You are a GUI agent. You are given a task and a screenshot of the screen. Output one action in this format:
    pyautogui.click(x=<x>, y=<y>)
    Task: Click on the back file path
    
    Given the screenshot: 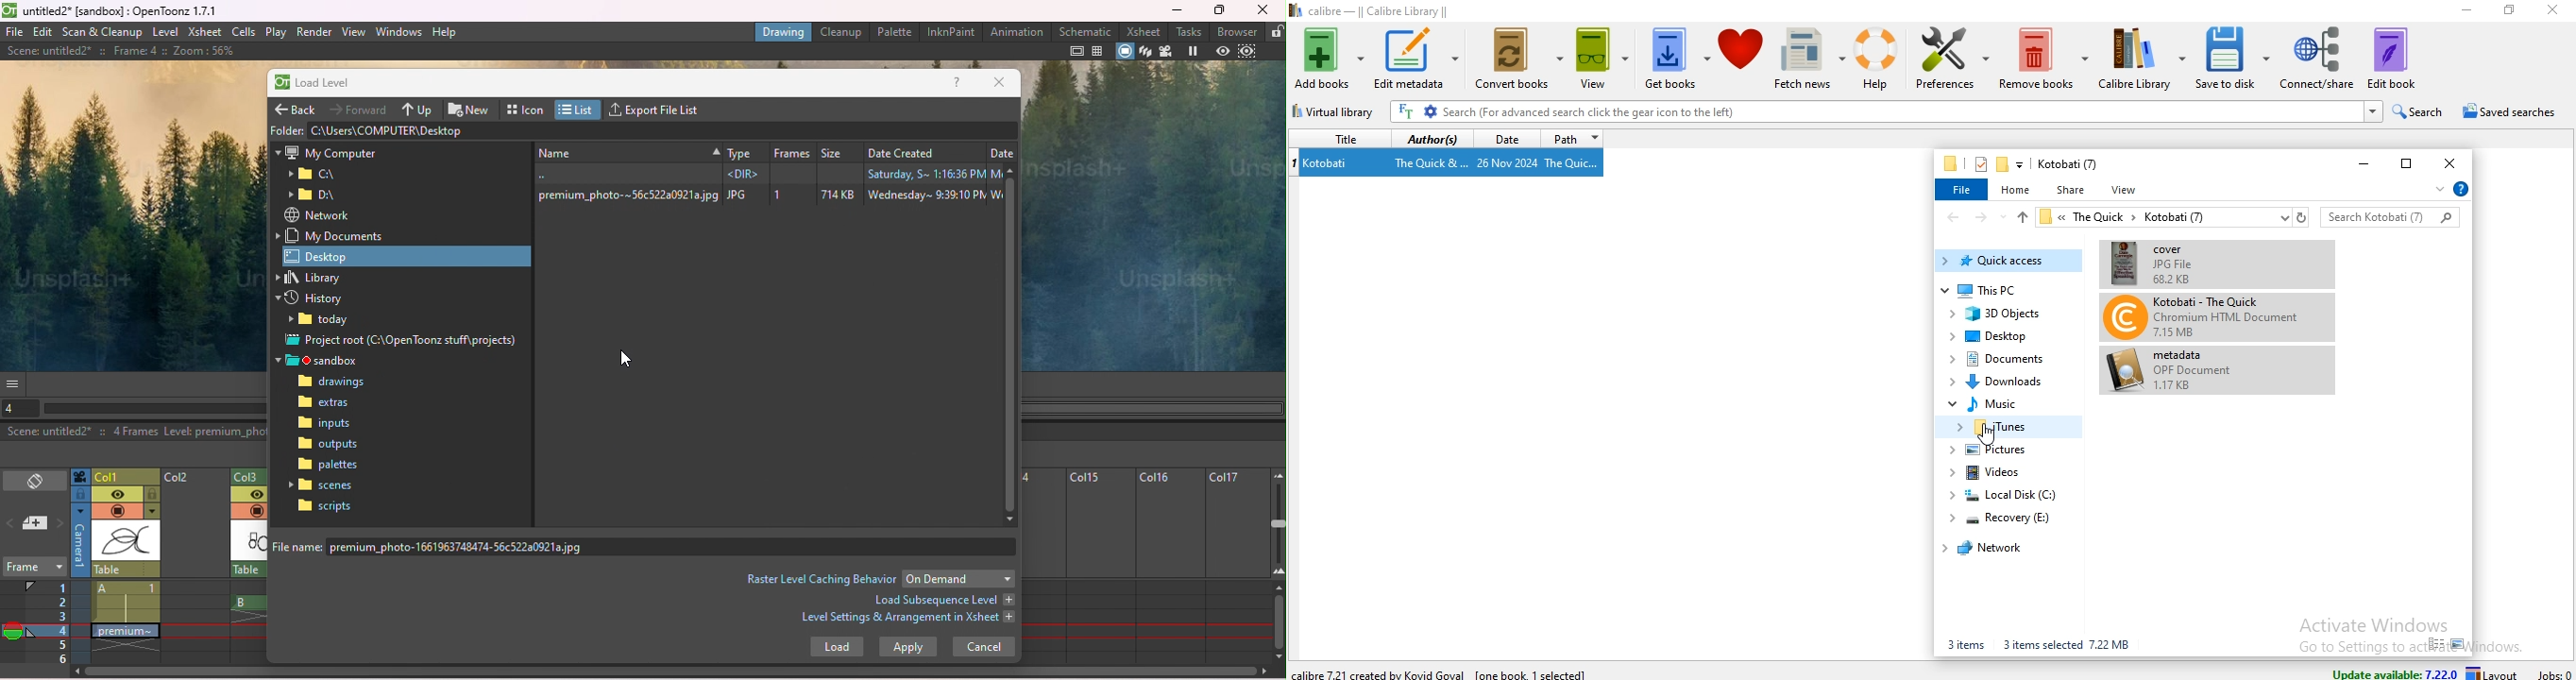 What is the action you would take?
    pyautogui.click(x=1952, y=217)
    